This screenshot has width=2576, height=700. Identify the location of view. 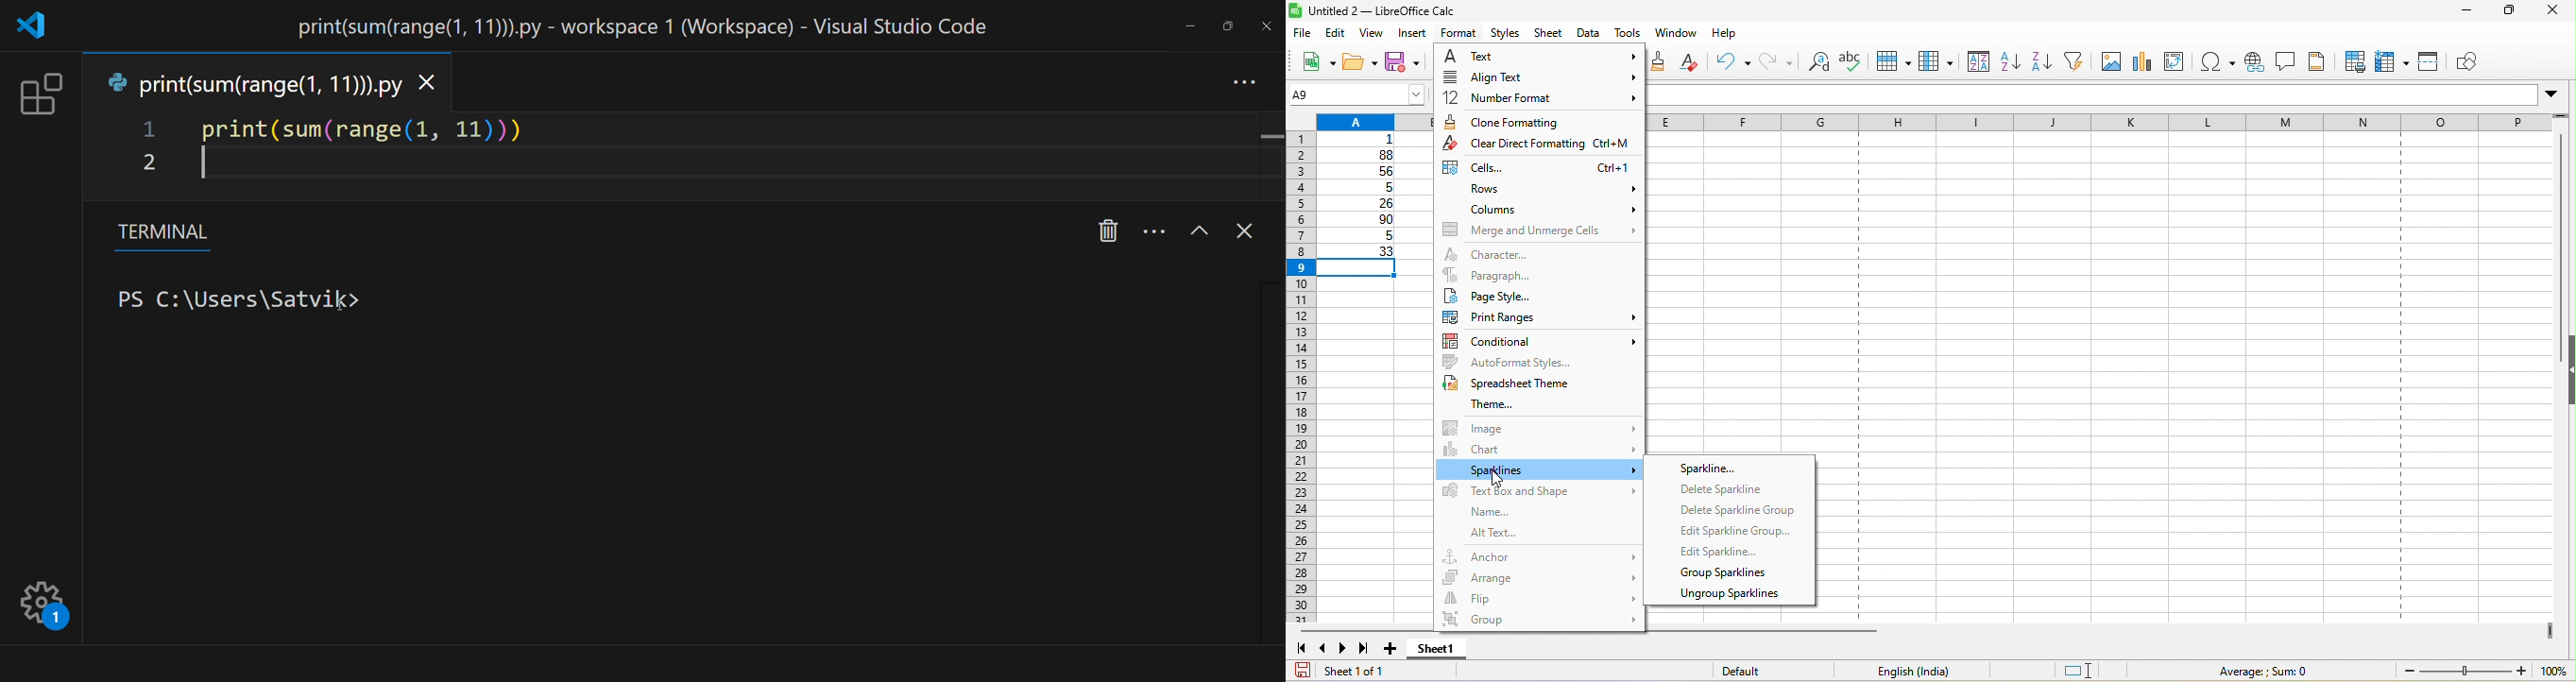
(1376, 33).